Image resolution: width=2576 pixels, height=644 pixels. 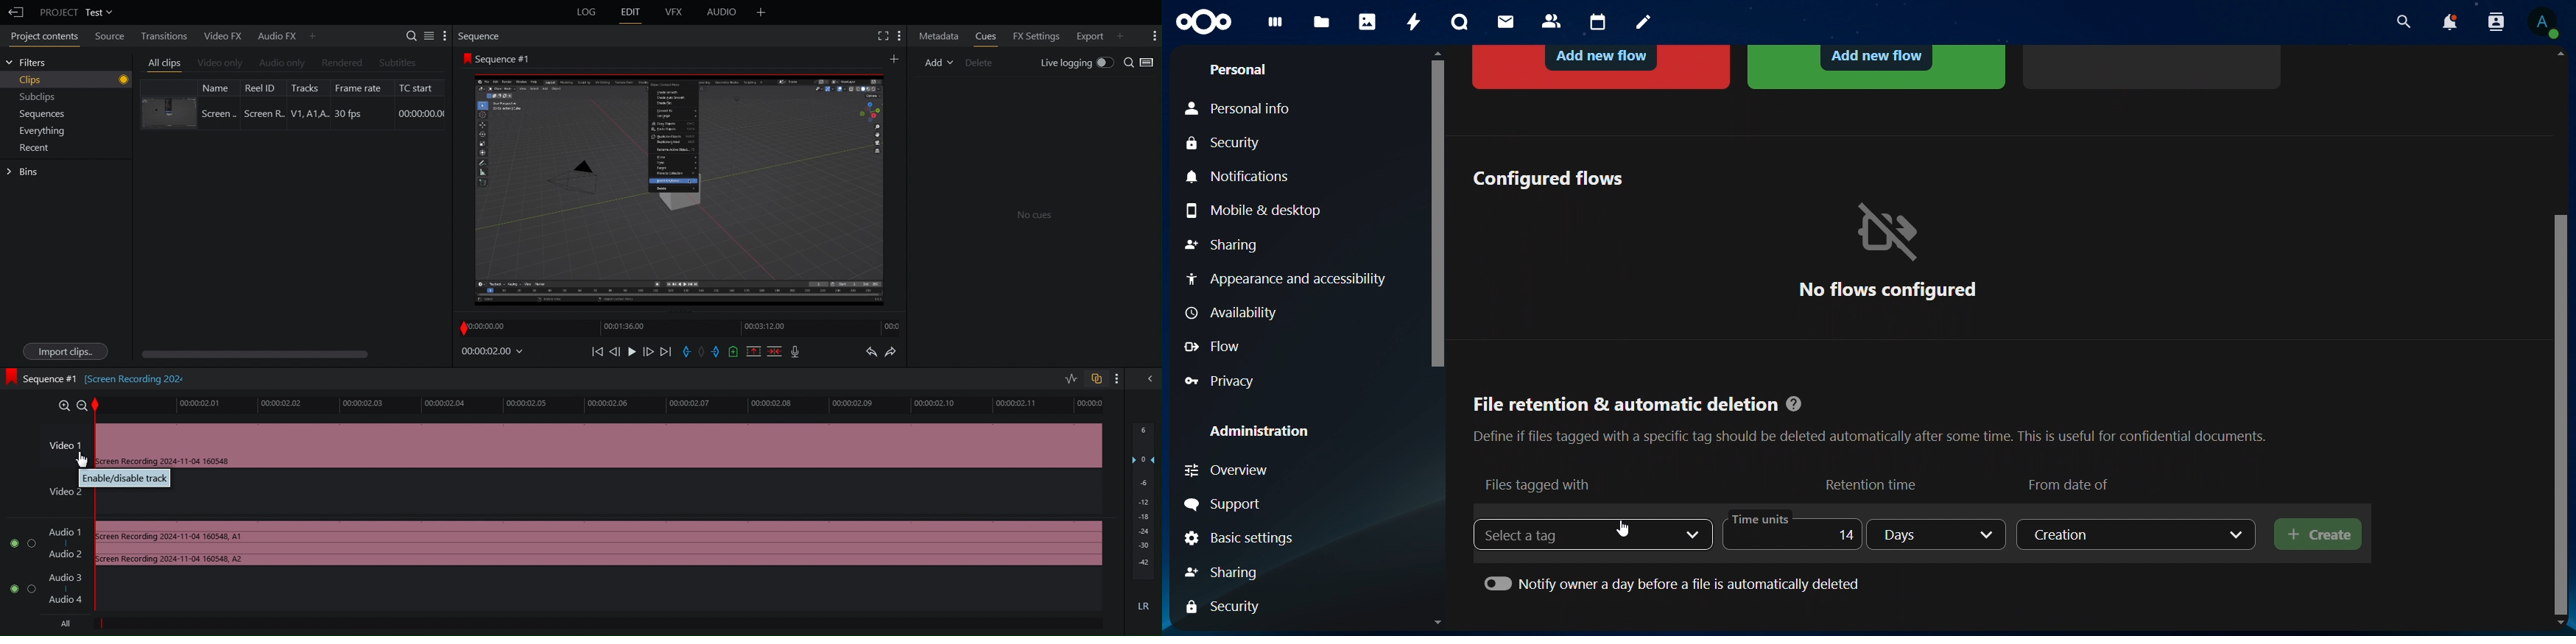 I want to click on personal, so click(x=1237, y=70).